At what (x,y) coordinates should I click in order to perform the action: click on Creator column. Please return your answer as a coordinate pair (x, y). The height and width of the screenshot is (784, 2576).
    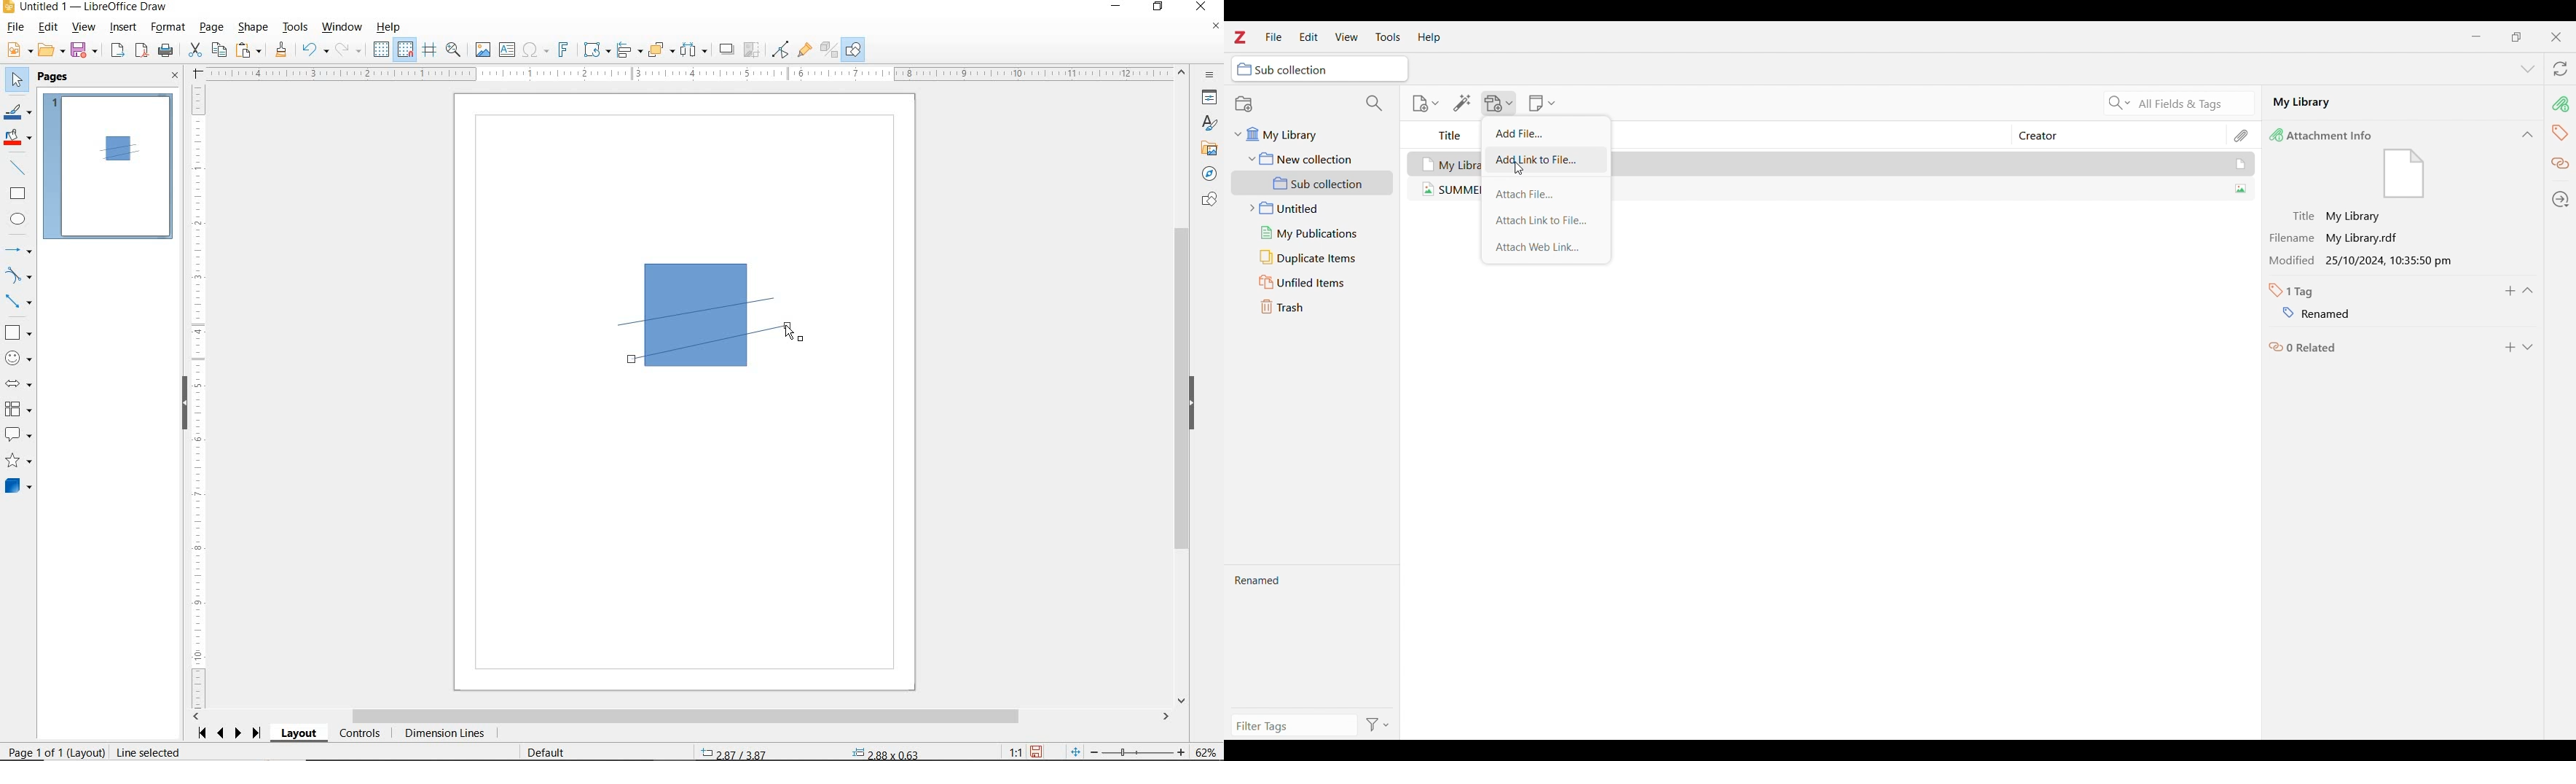
    Looking at the image, I should click on (2108, 135).